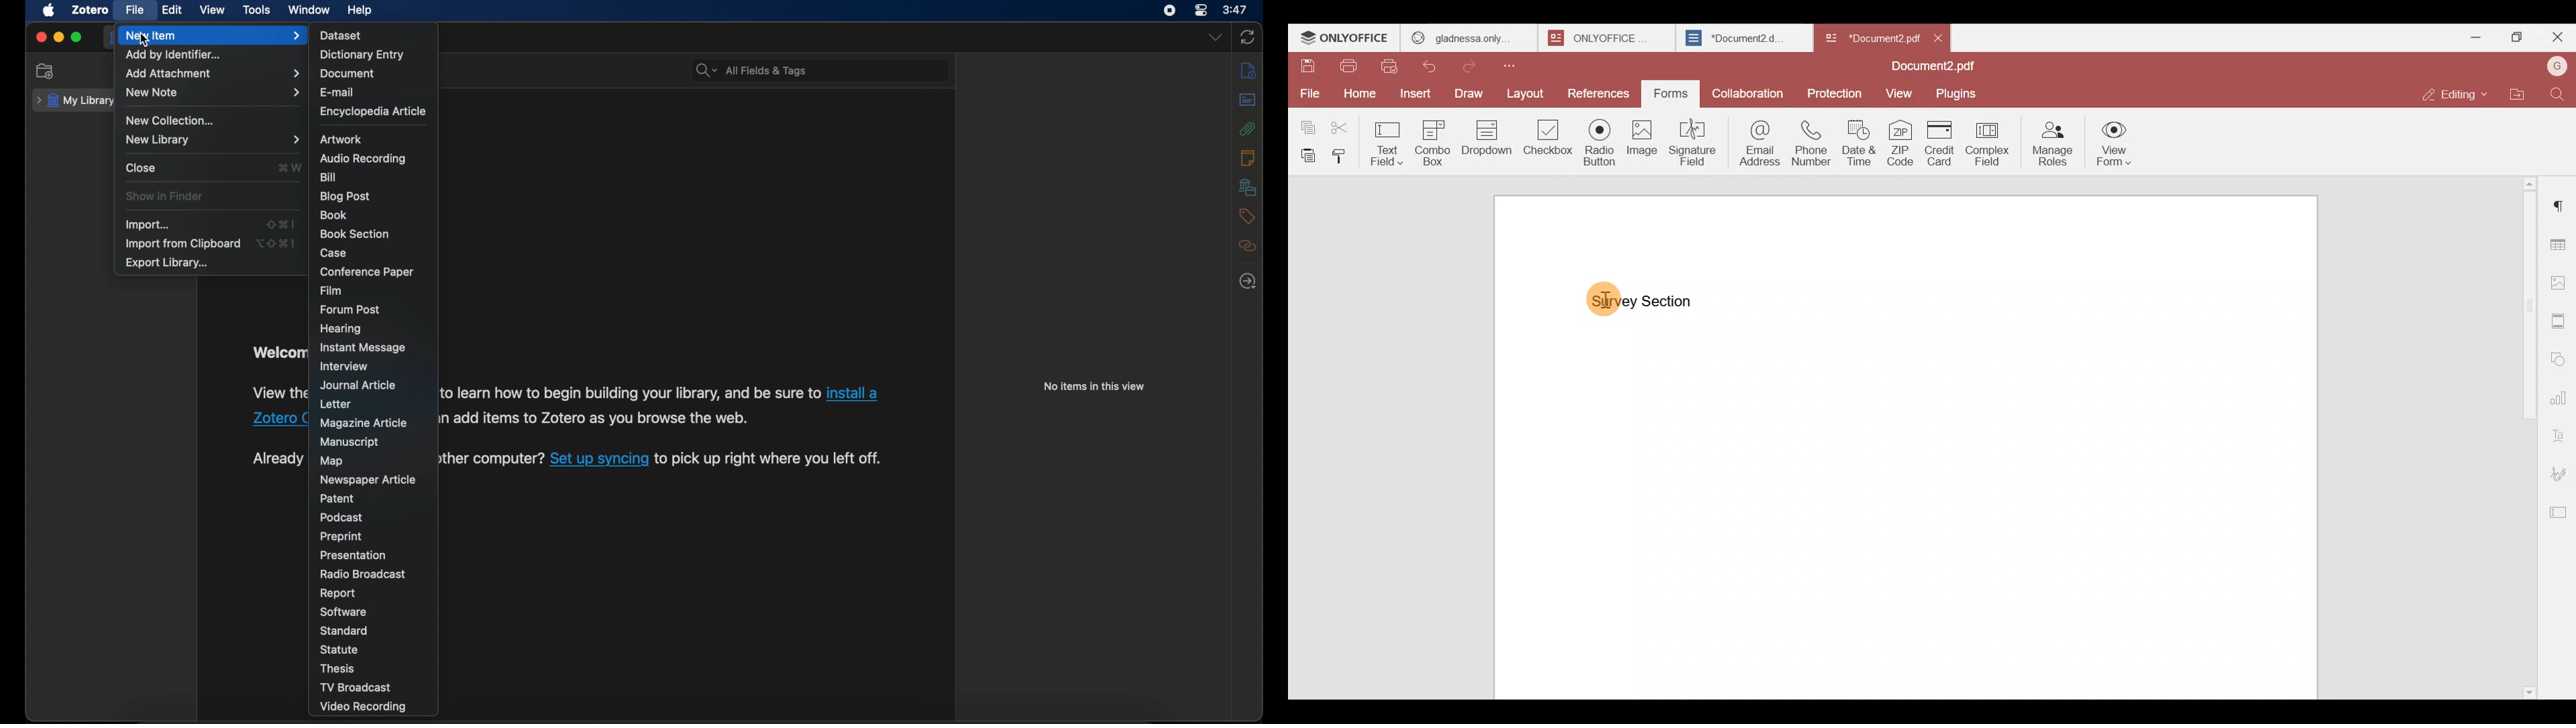  Describe the element at coordinates (1526, 90) in the screenshot. I see `Layout` at that location.